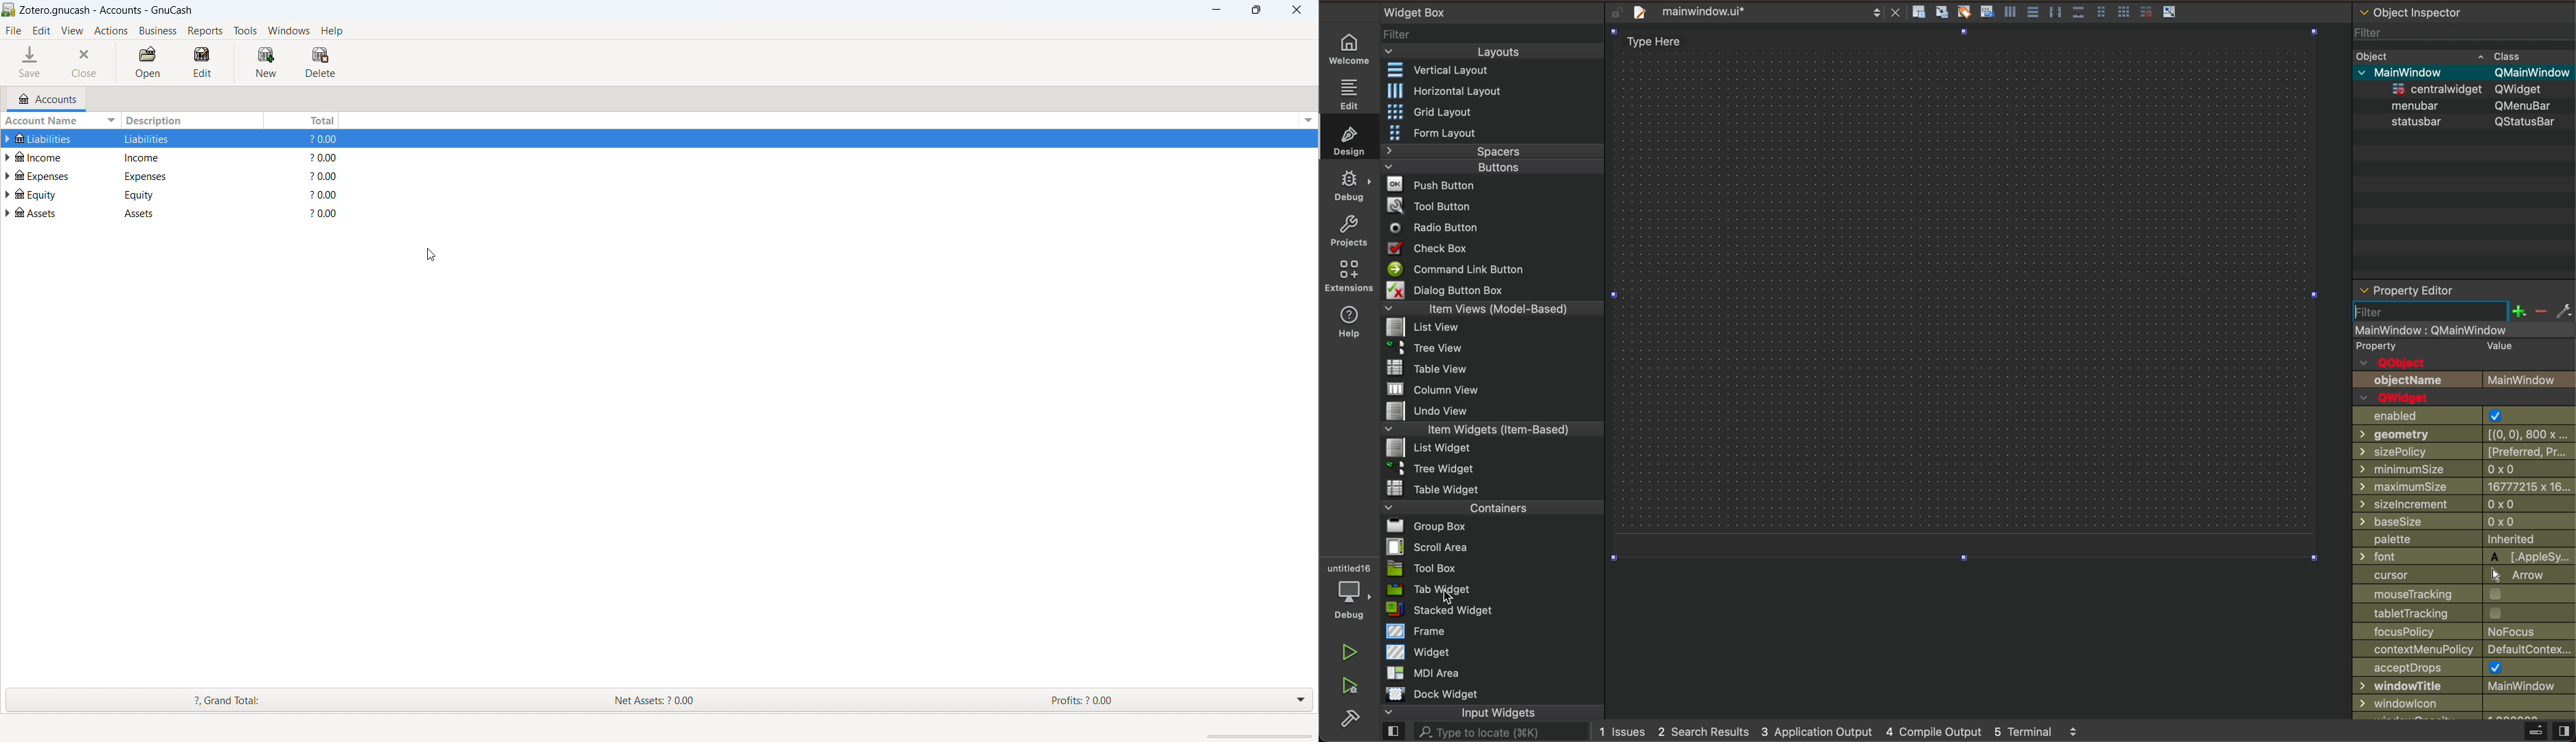 This screenshot has height=756, width=2576. What do you see at coordinates (1423, 468) in the screenshot?
I see `~ 3 Tree Widget` at bounding box center [1423, 468].